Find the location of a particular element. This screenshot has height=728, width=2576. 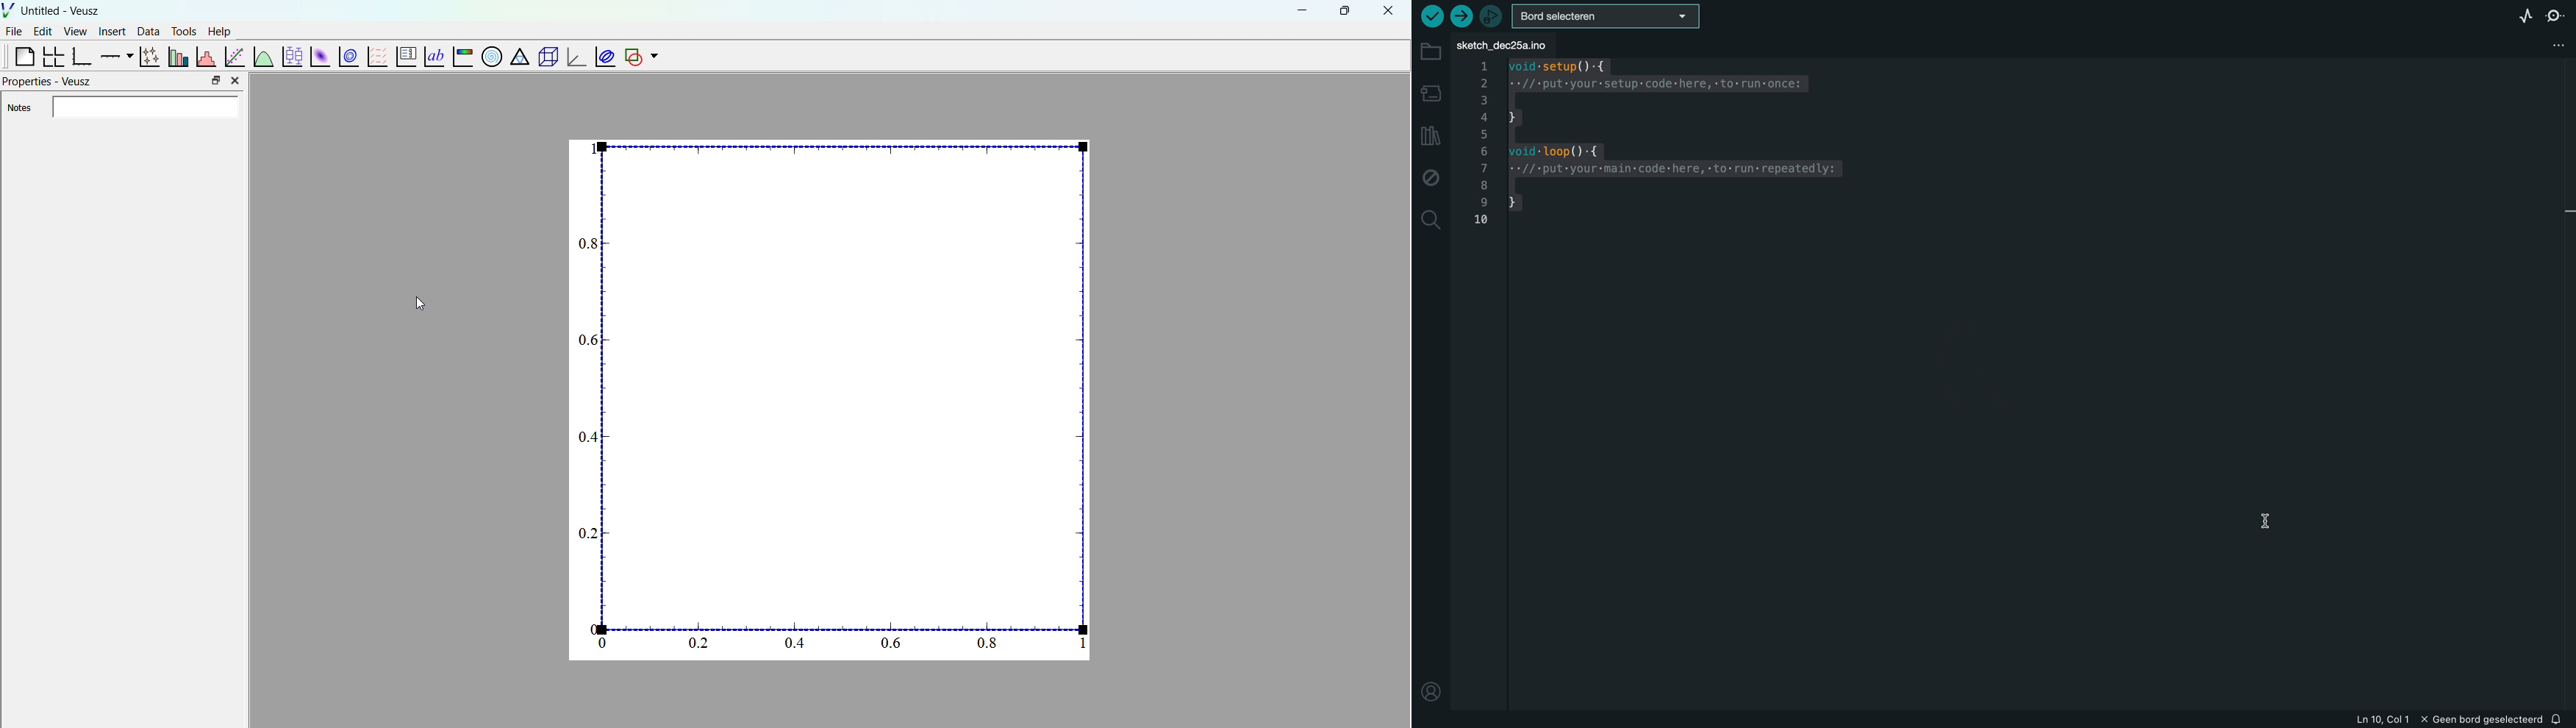

maximize property bar is located at coordinates (216, 81).